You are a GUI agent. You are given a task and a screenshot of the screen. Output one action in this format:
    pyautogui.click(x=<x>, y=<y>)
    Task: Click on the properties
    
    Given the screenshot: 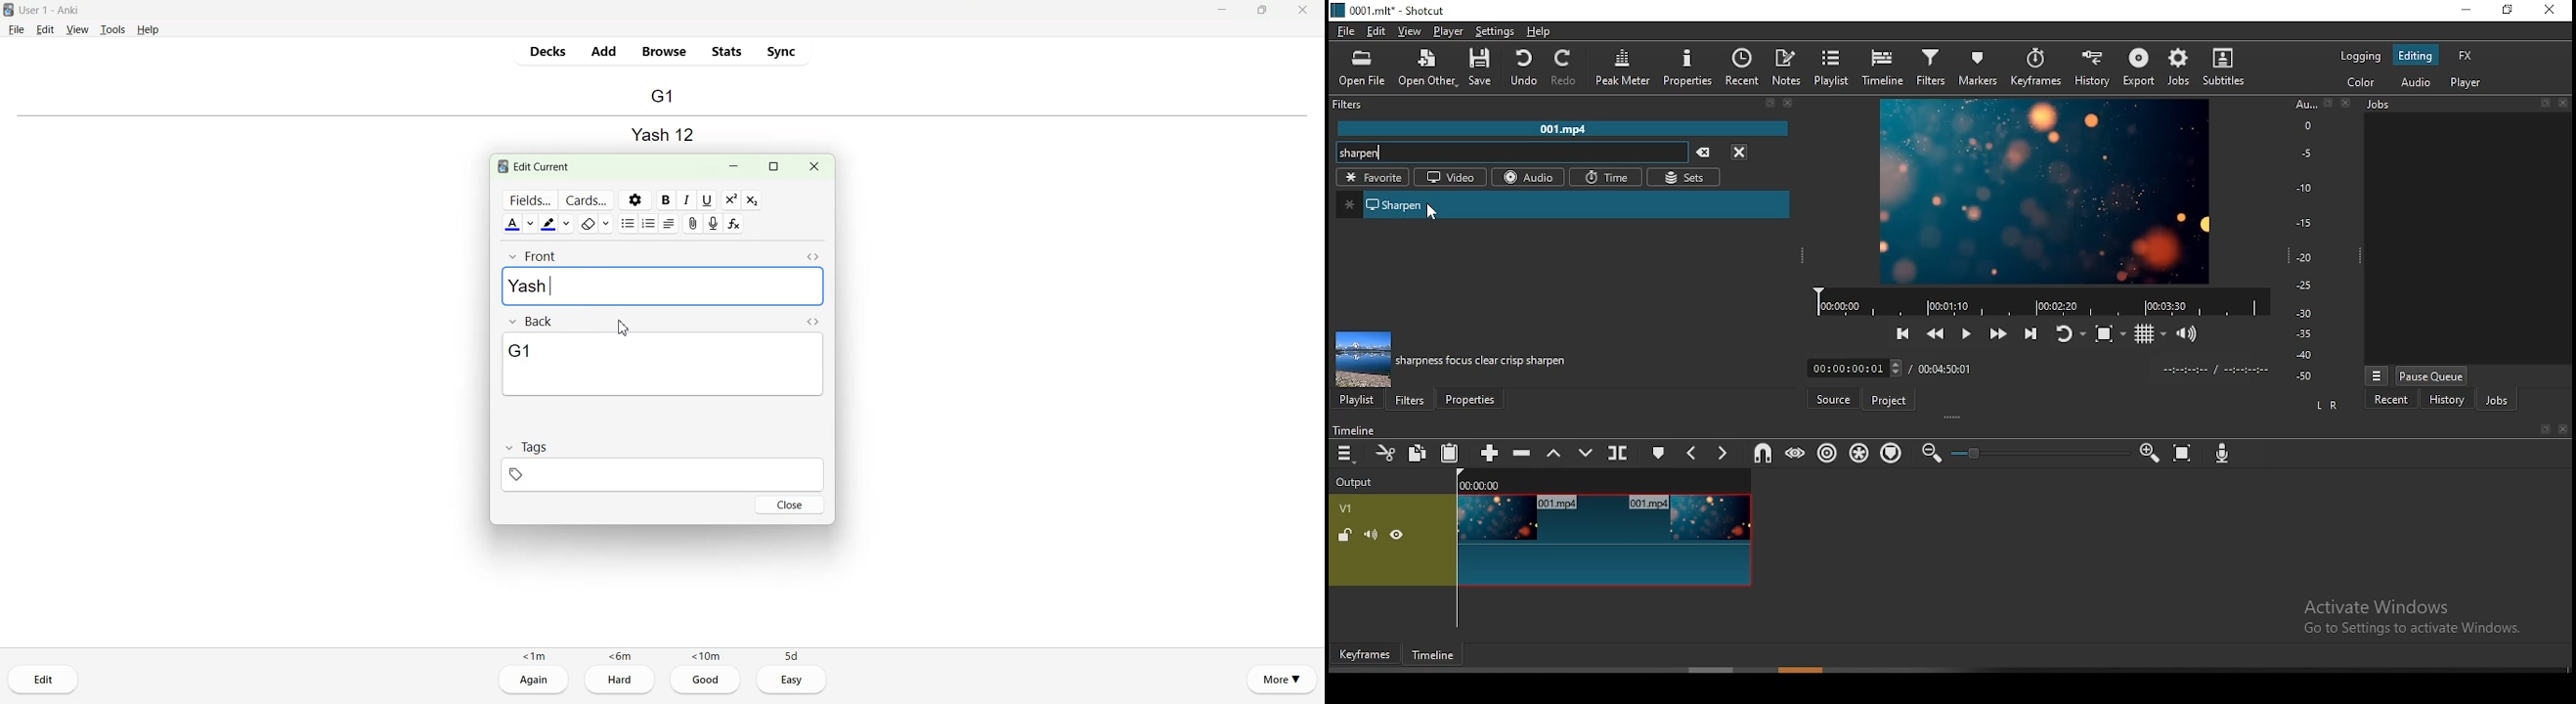 What is the action you would take?
    pyautogui.click(x=1688, y=68)
    